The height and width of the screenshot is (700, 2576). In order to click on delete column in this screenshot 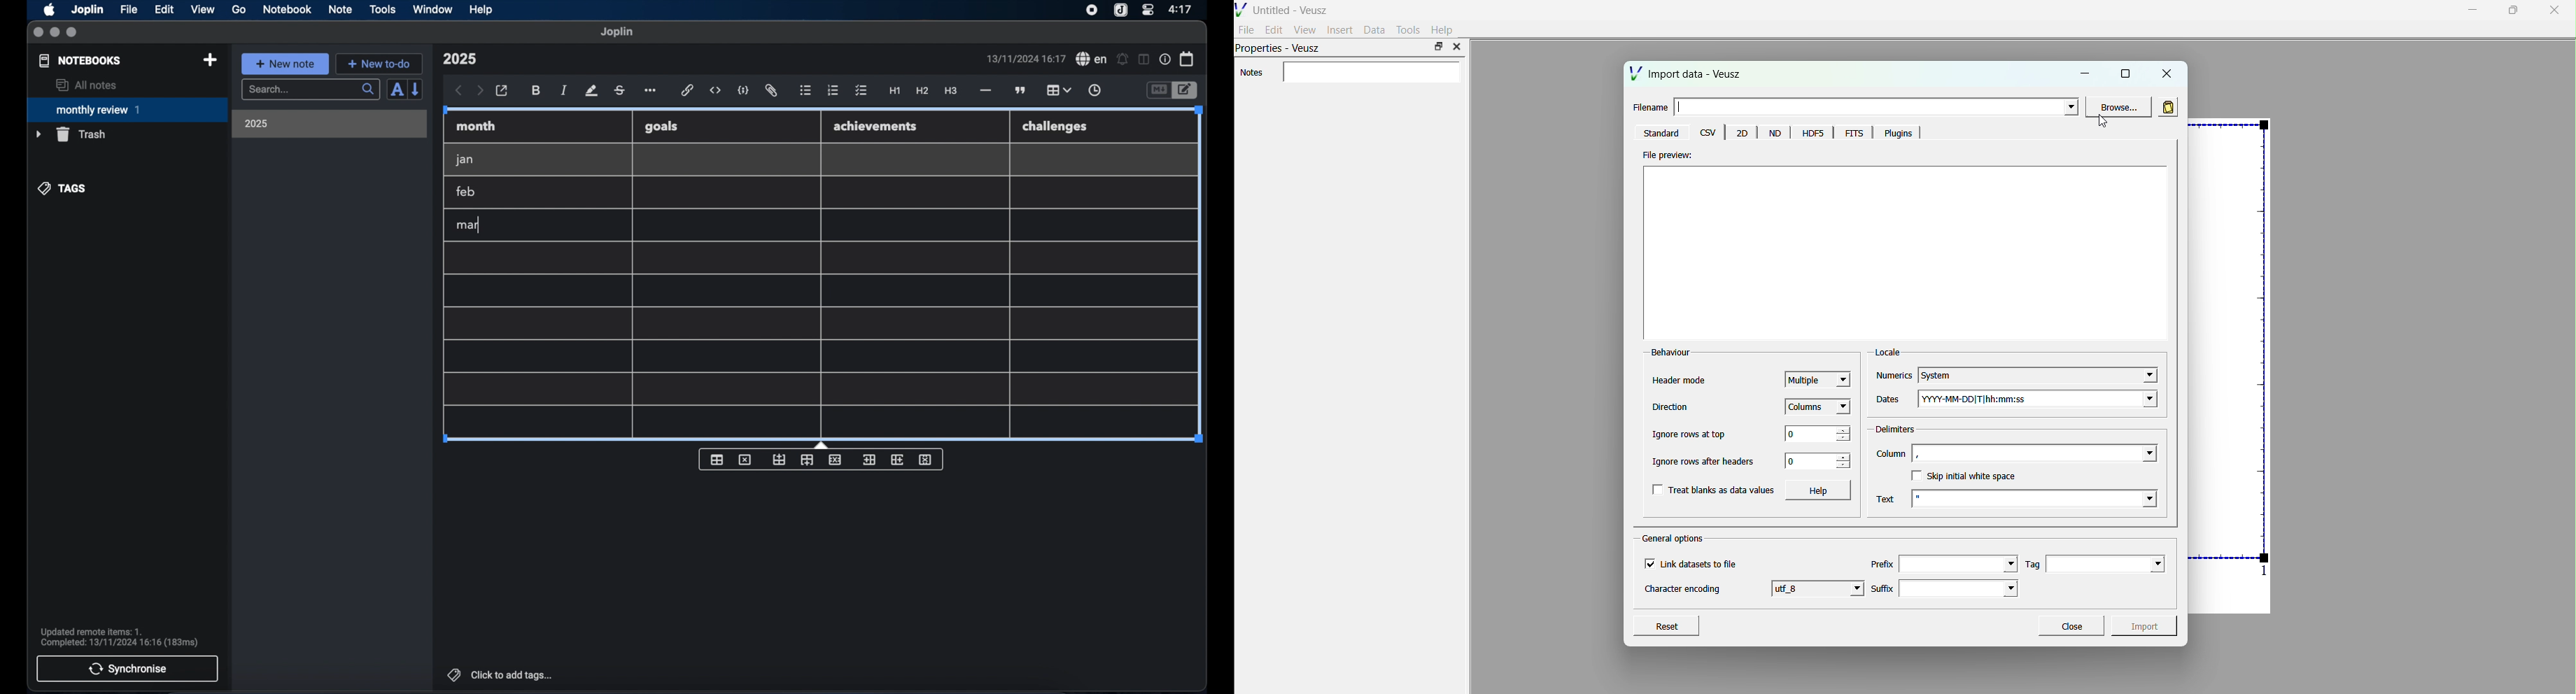, I will do `click(926, 460)`.